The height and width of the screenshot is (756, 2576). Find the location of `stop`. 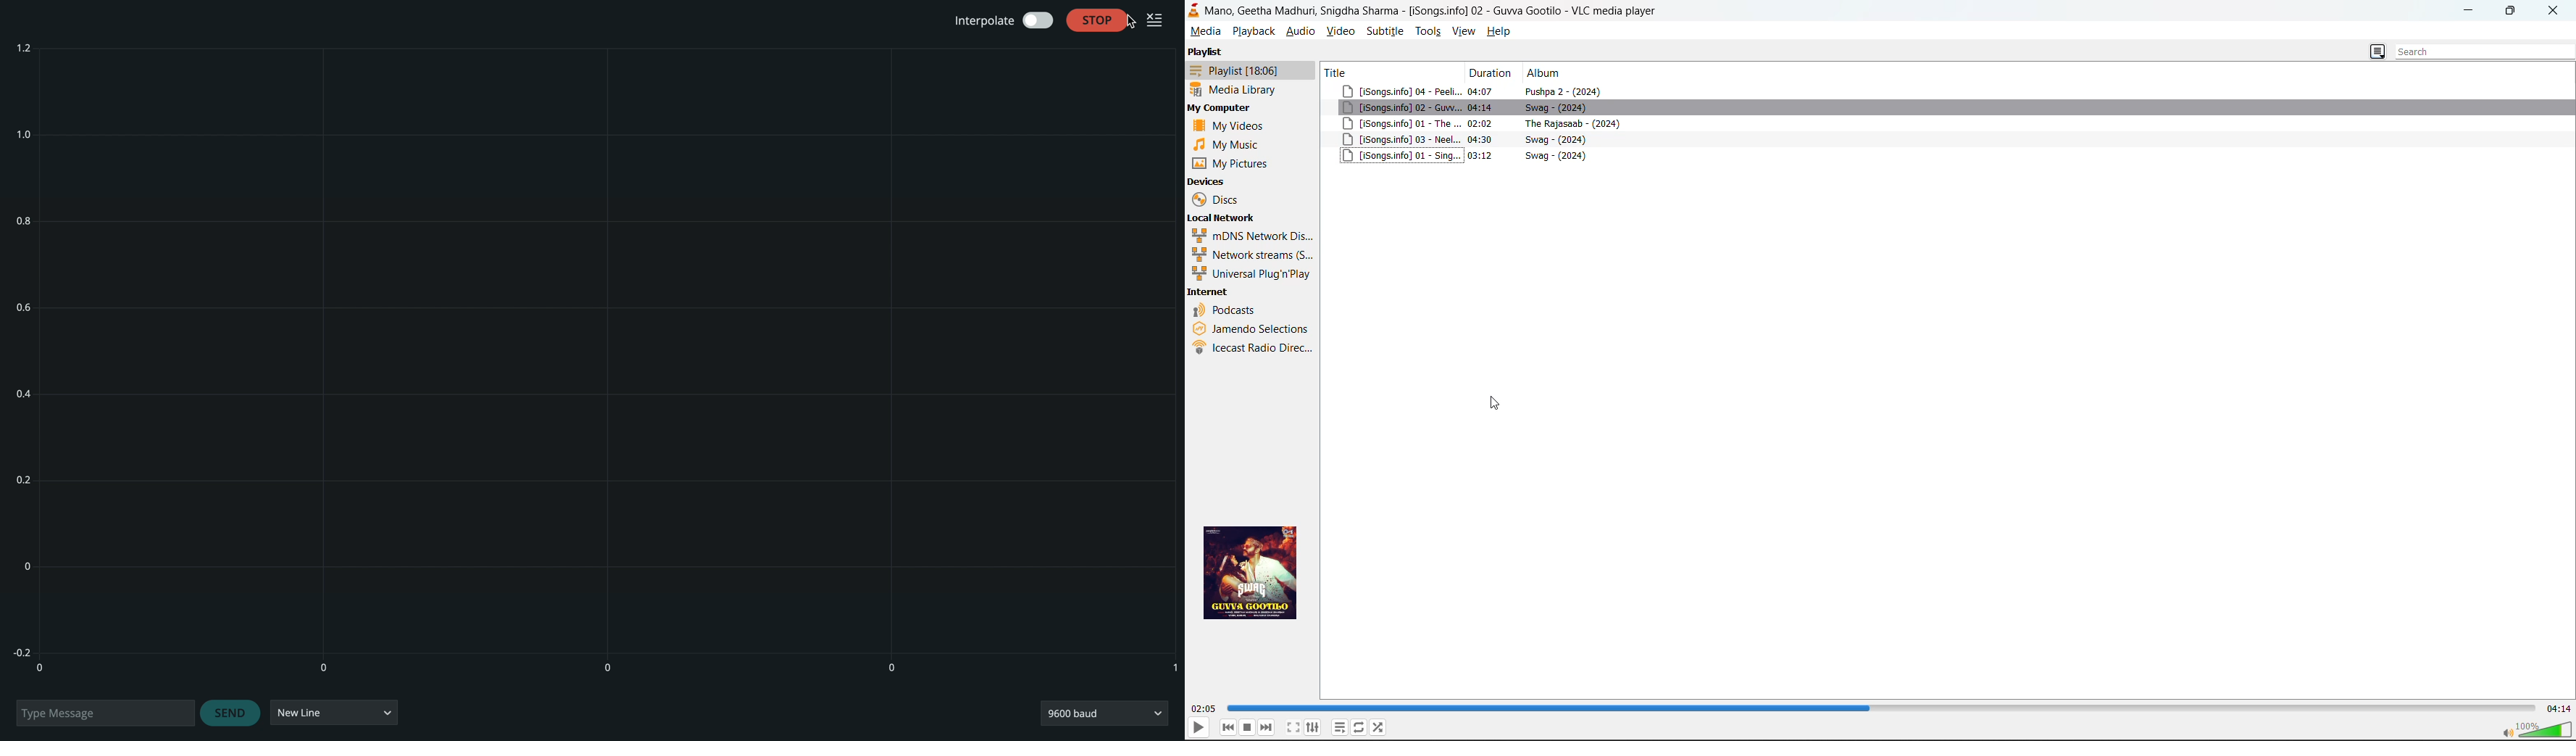

stop is located at coordinates (1248, 727).